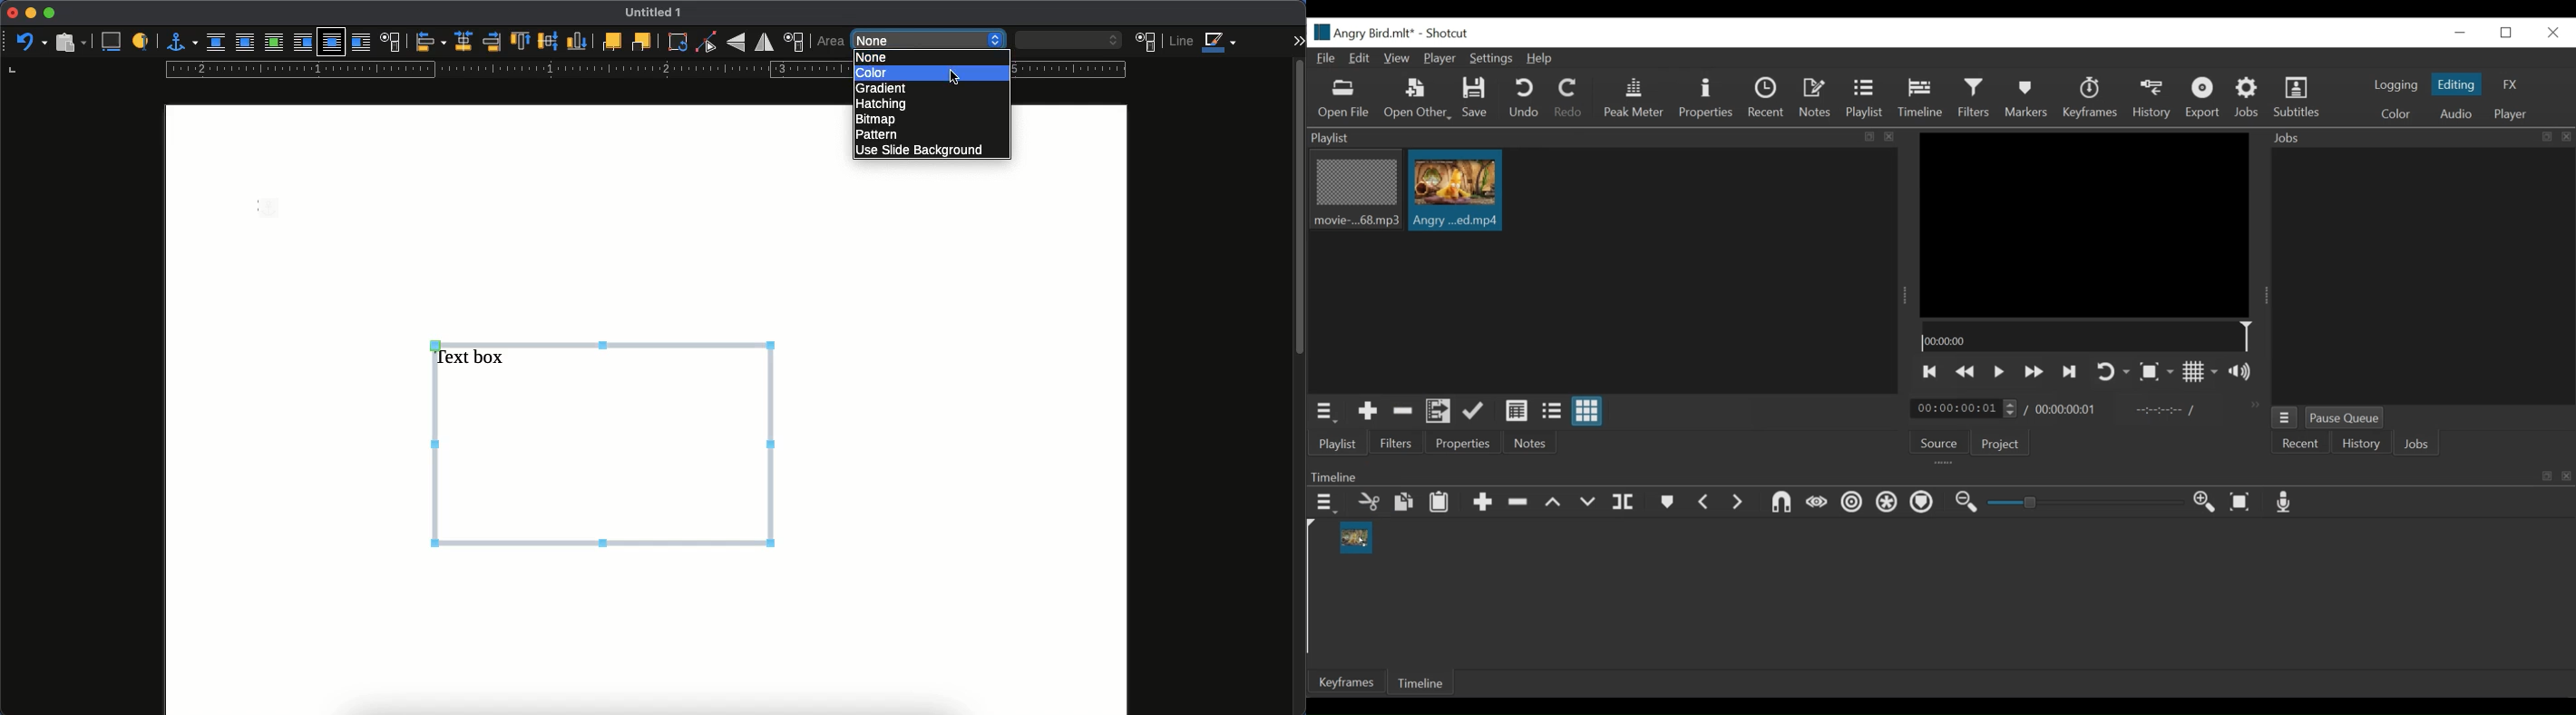 The height and width of the screenshot is (728, 2576). Describe the element at coordinates (2068, 408) in the screenshot. I see `Total Duration` at that location.